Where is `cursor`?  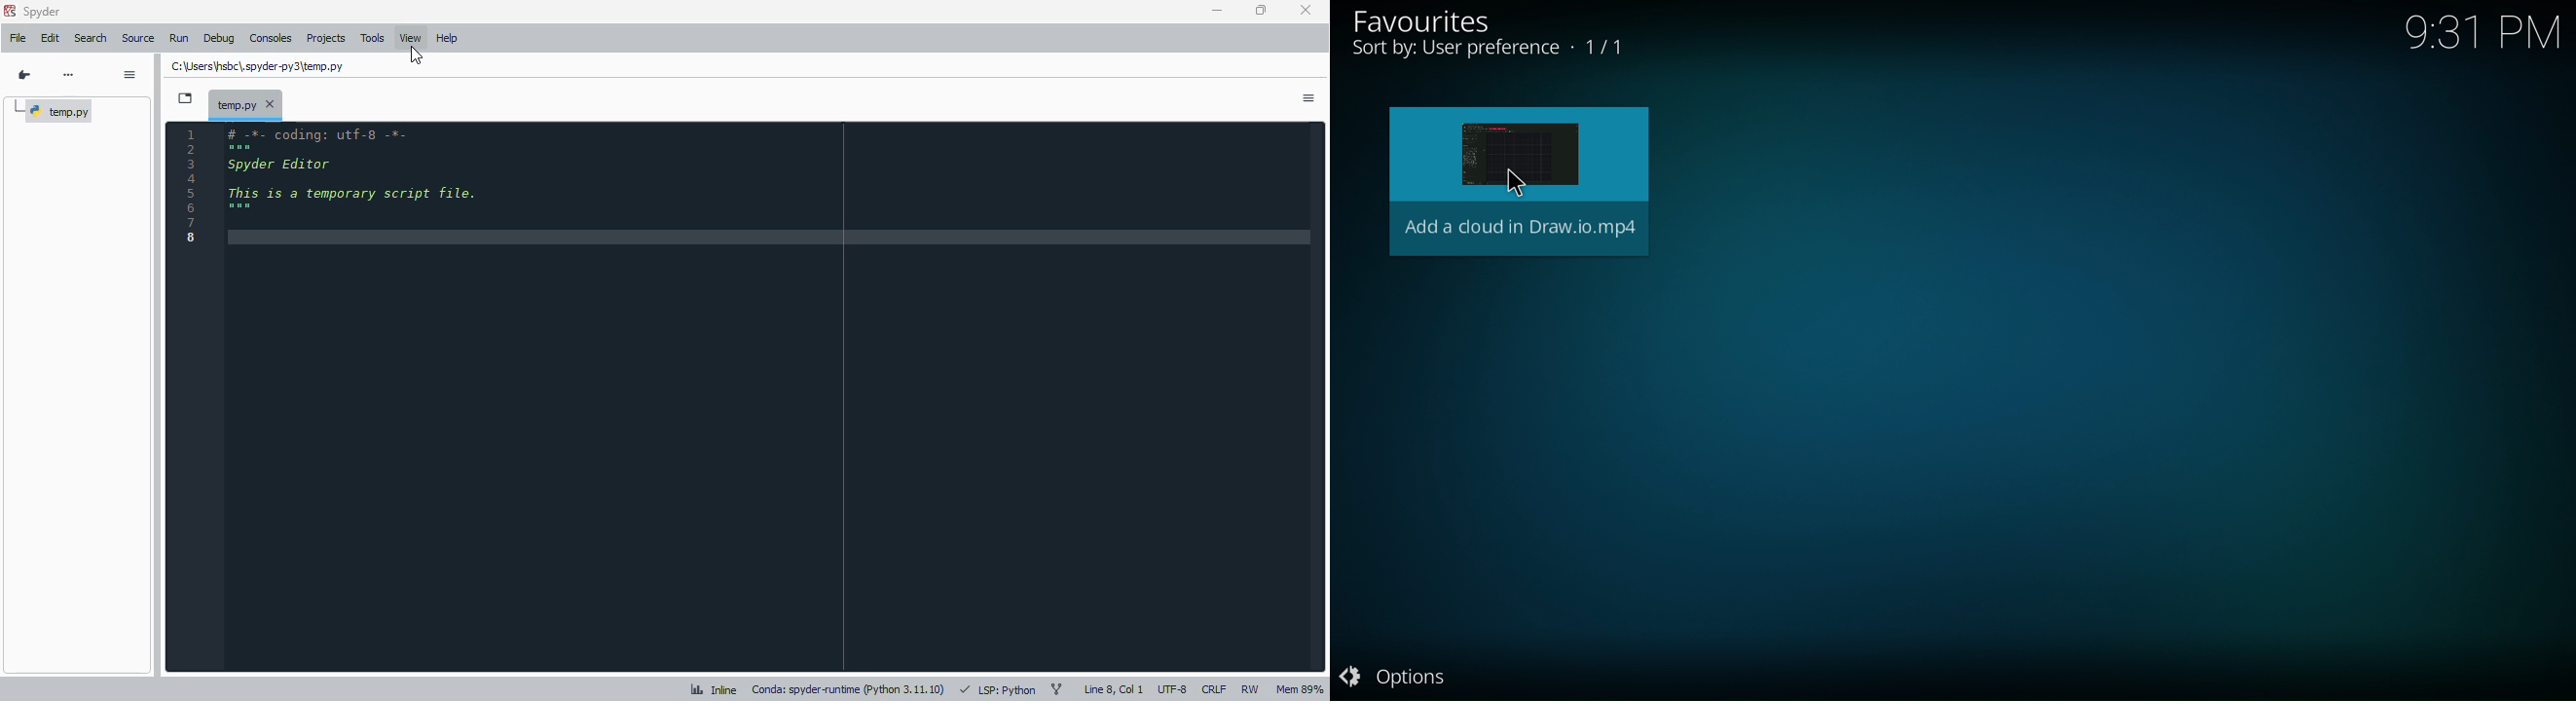
cursor is located at coordinates (1522, 181).